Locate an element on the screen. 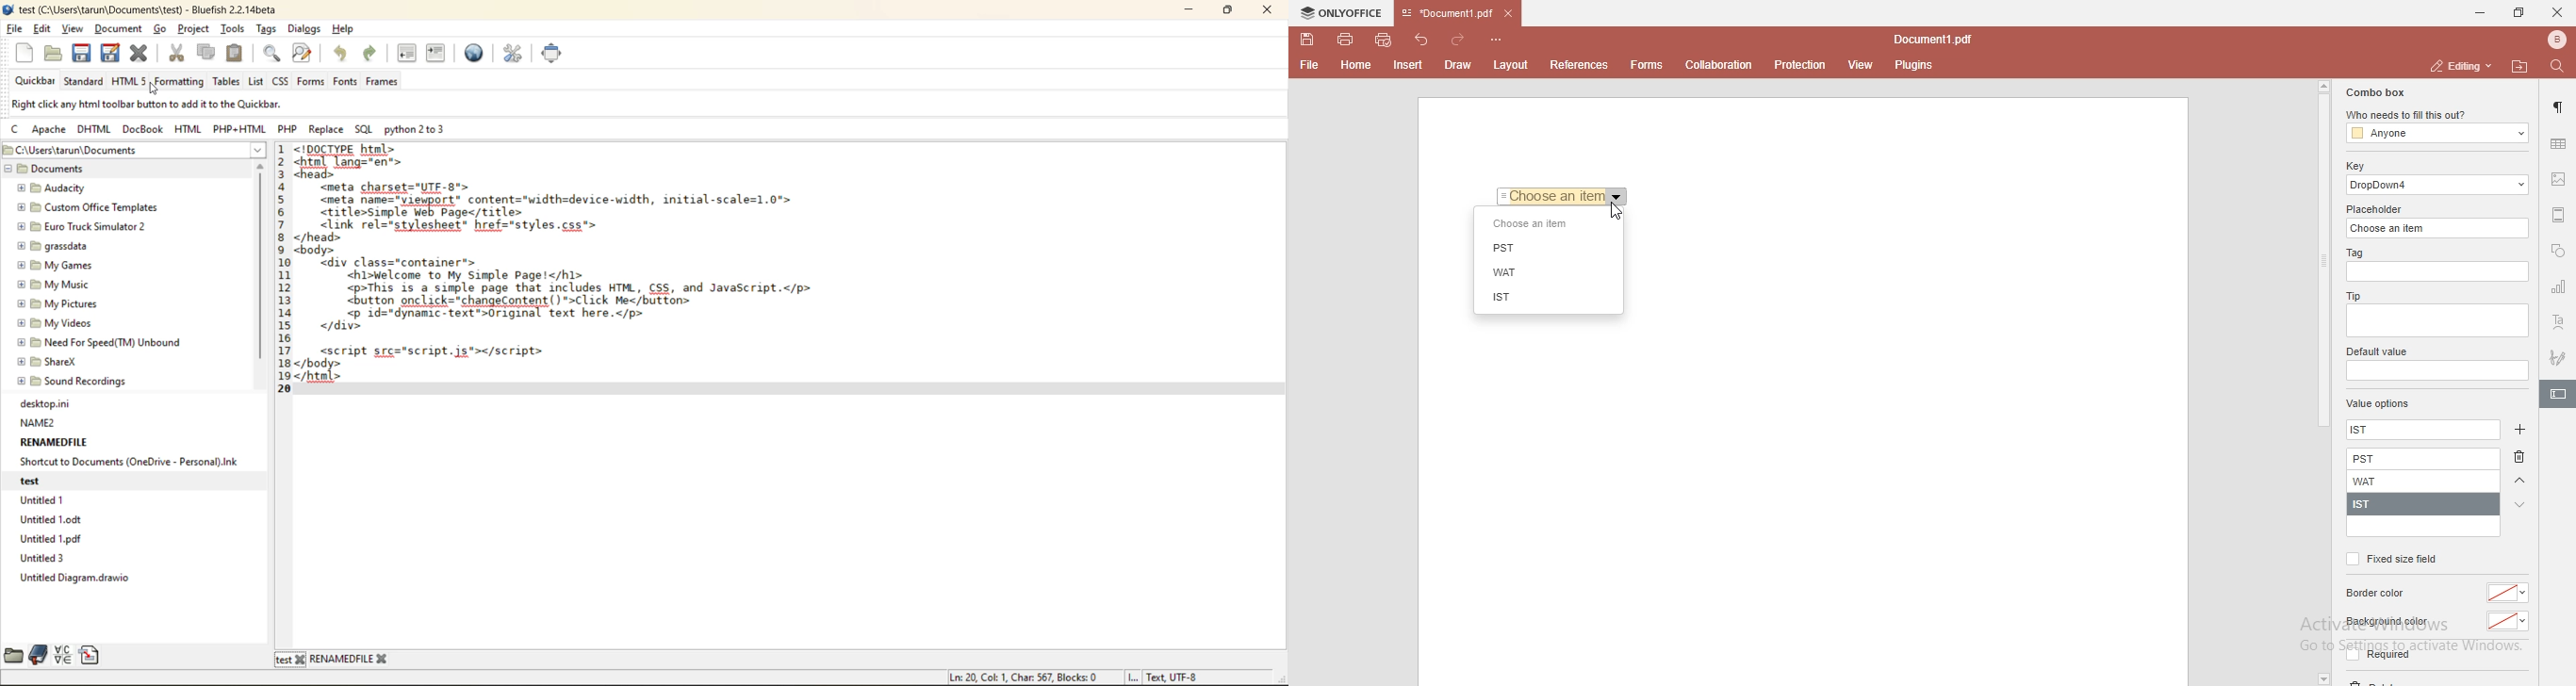  new is located at coordinates (28, 53).